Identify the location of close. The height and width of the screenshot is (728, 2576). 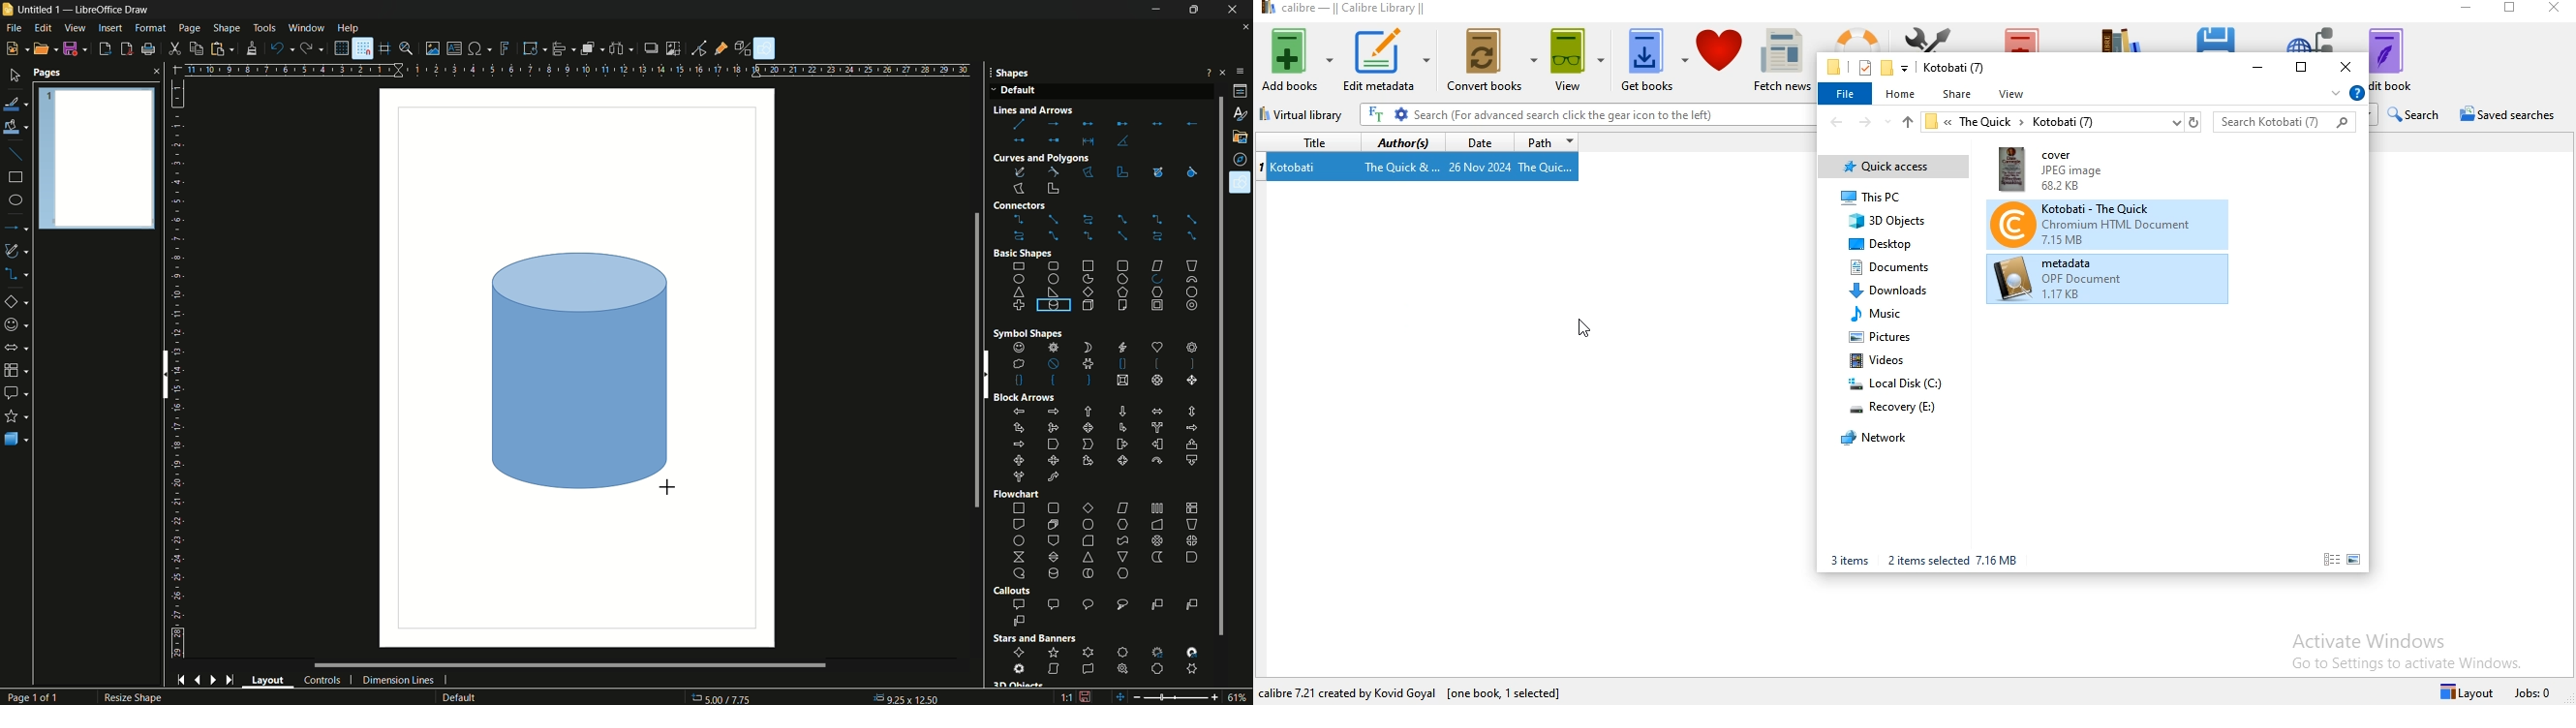
(2345, 68).